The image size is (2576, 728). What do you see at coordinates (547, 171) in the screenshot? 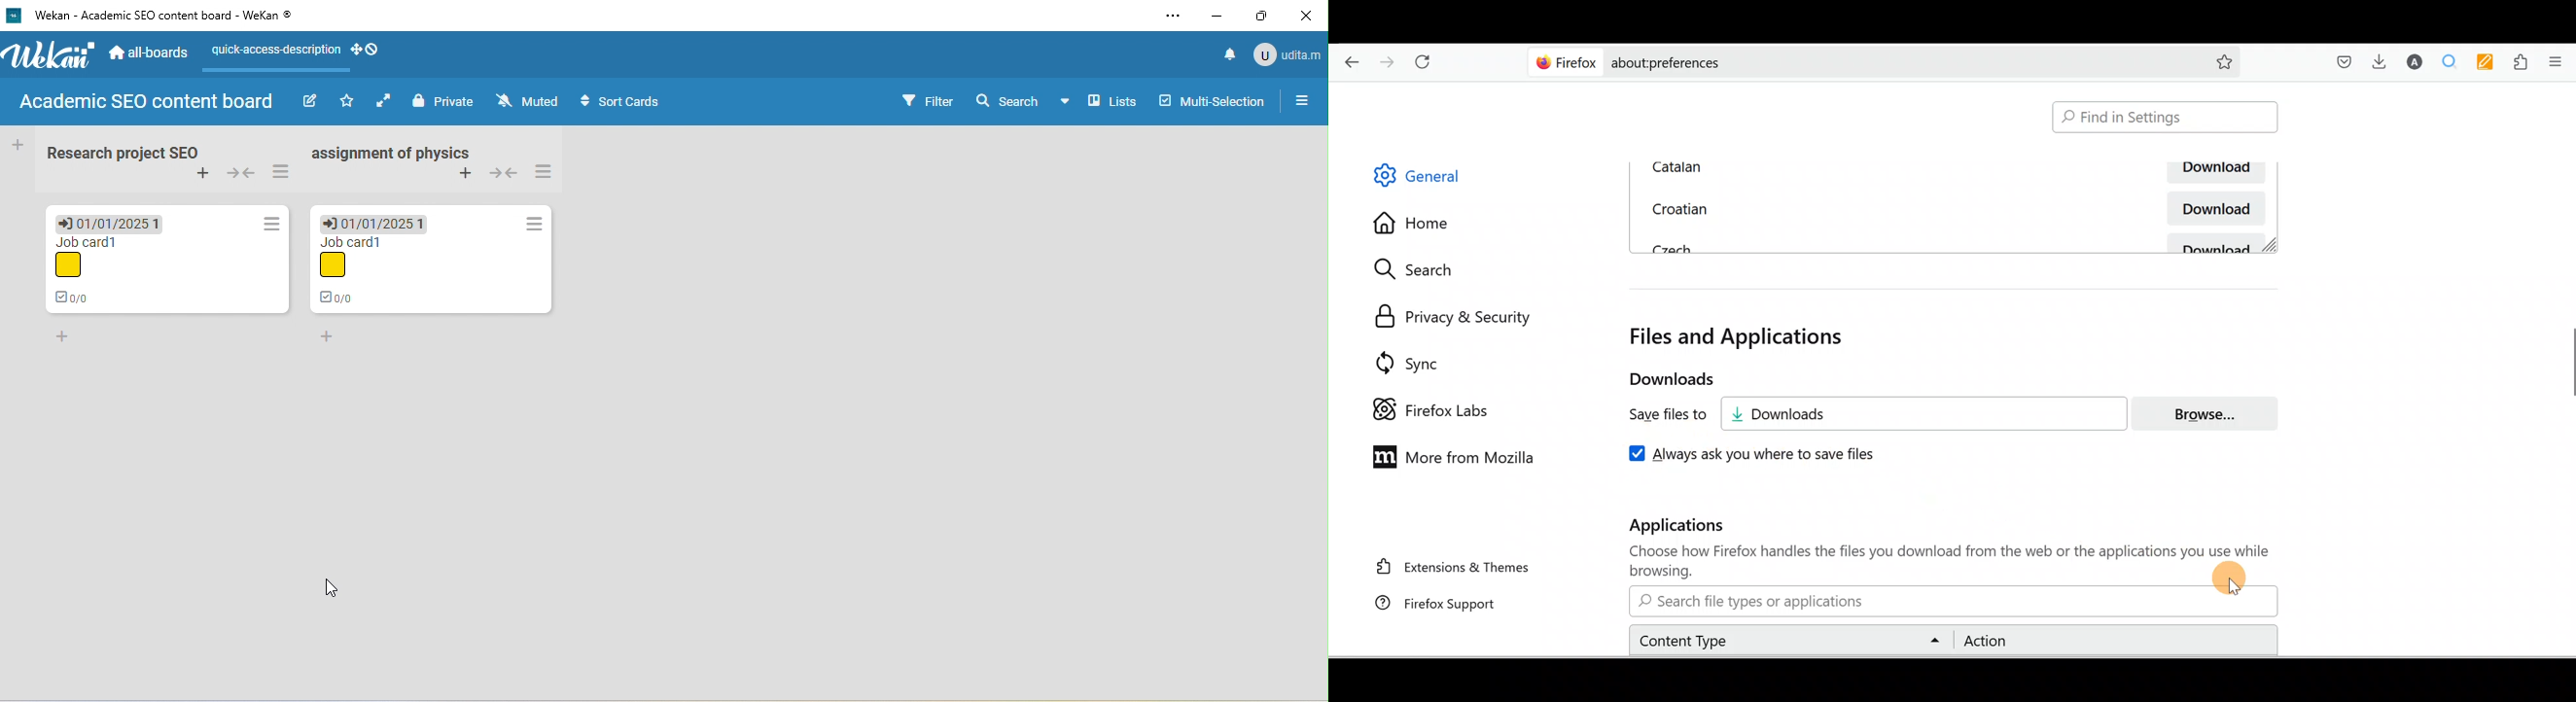
I see `swimlane action` at bounding box center [547, 171].